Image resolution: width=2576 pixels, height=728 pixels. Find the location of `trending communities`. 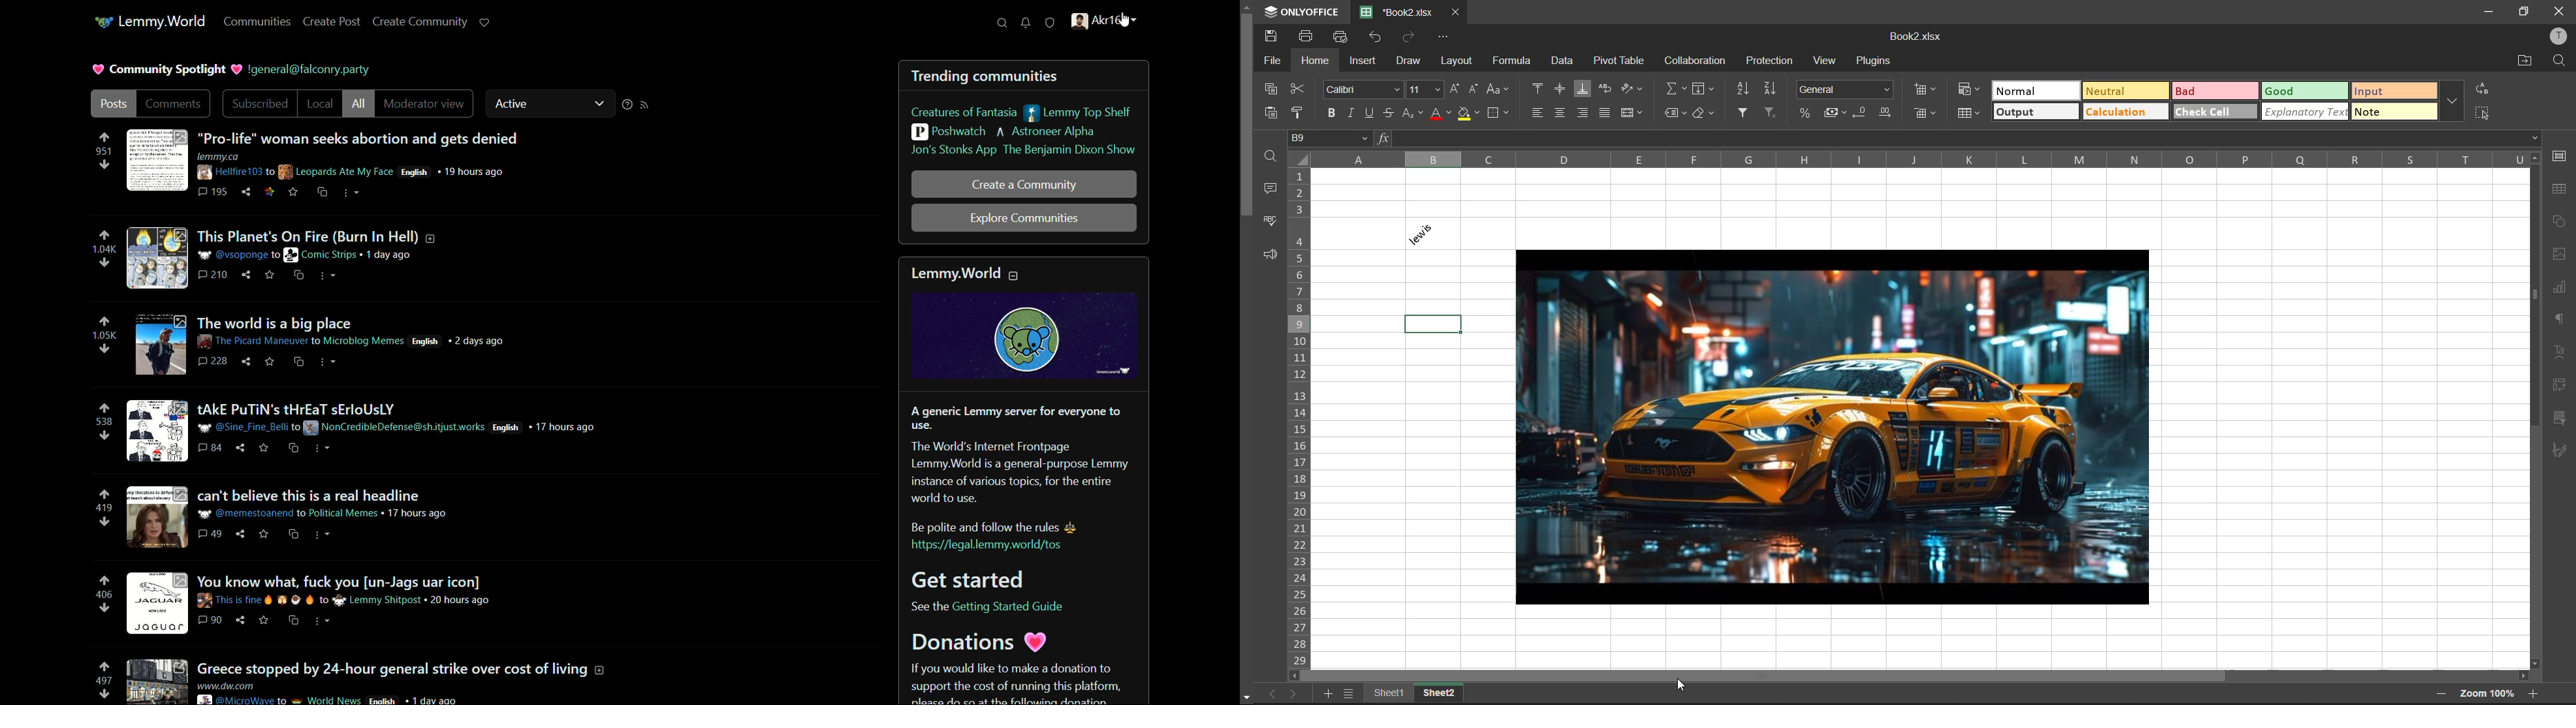

trending communities is located at coordinates (986, 76).